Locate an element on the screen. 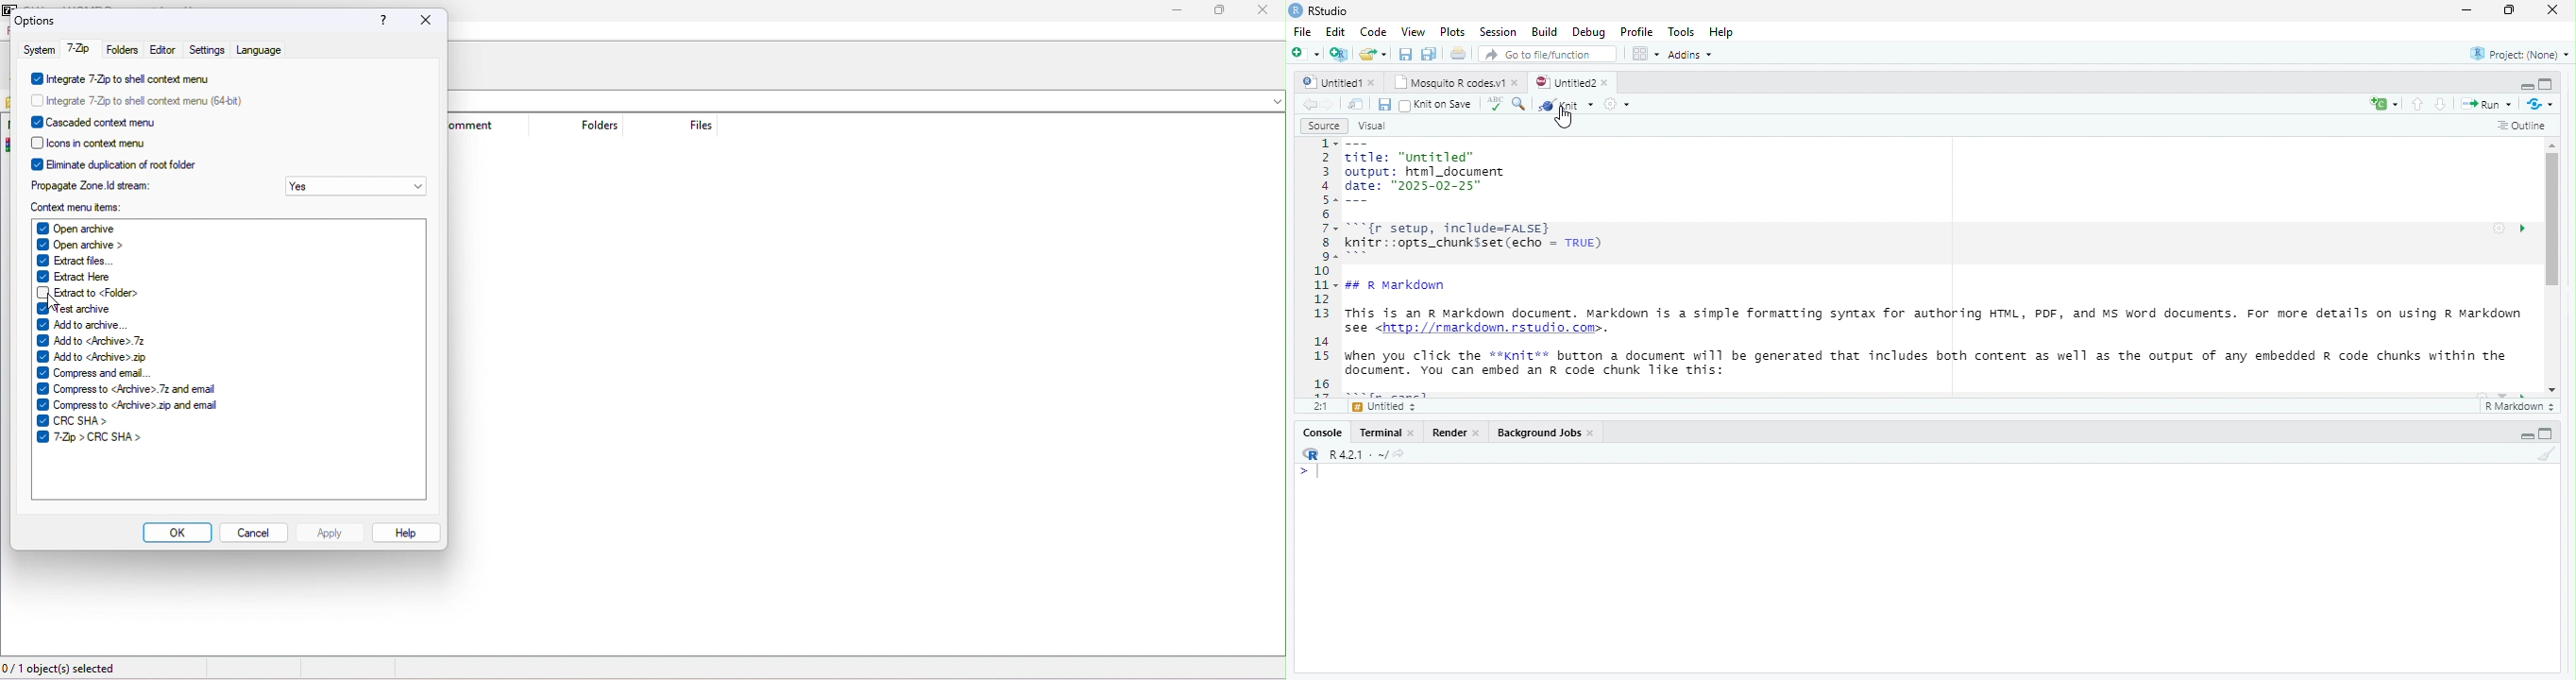 The height and width of the screenshot is (700, 2576). scroll down is located at coordinates (2553, 390).